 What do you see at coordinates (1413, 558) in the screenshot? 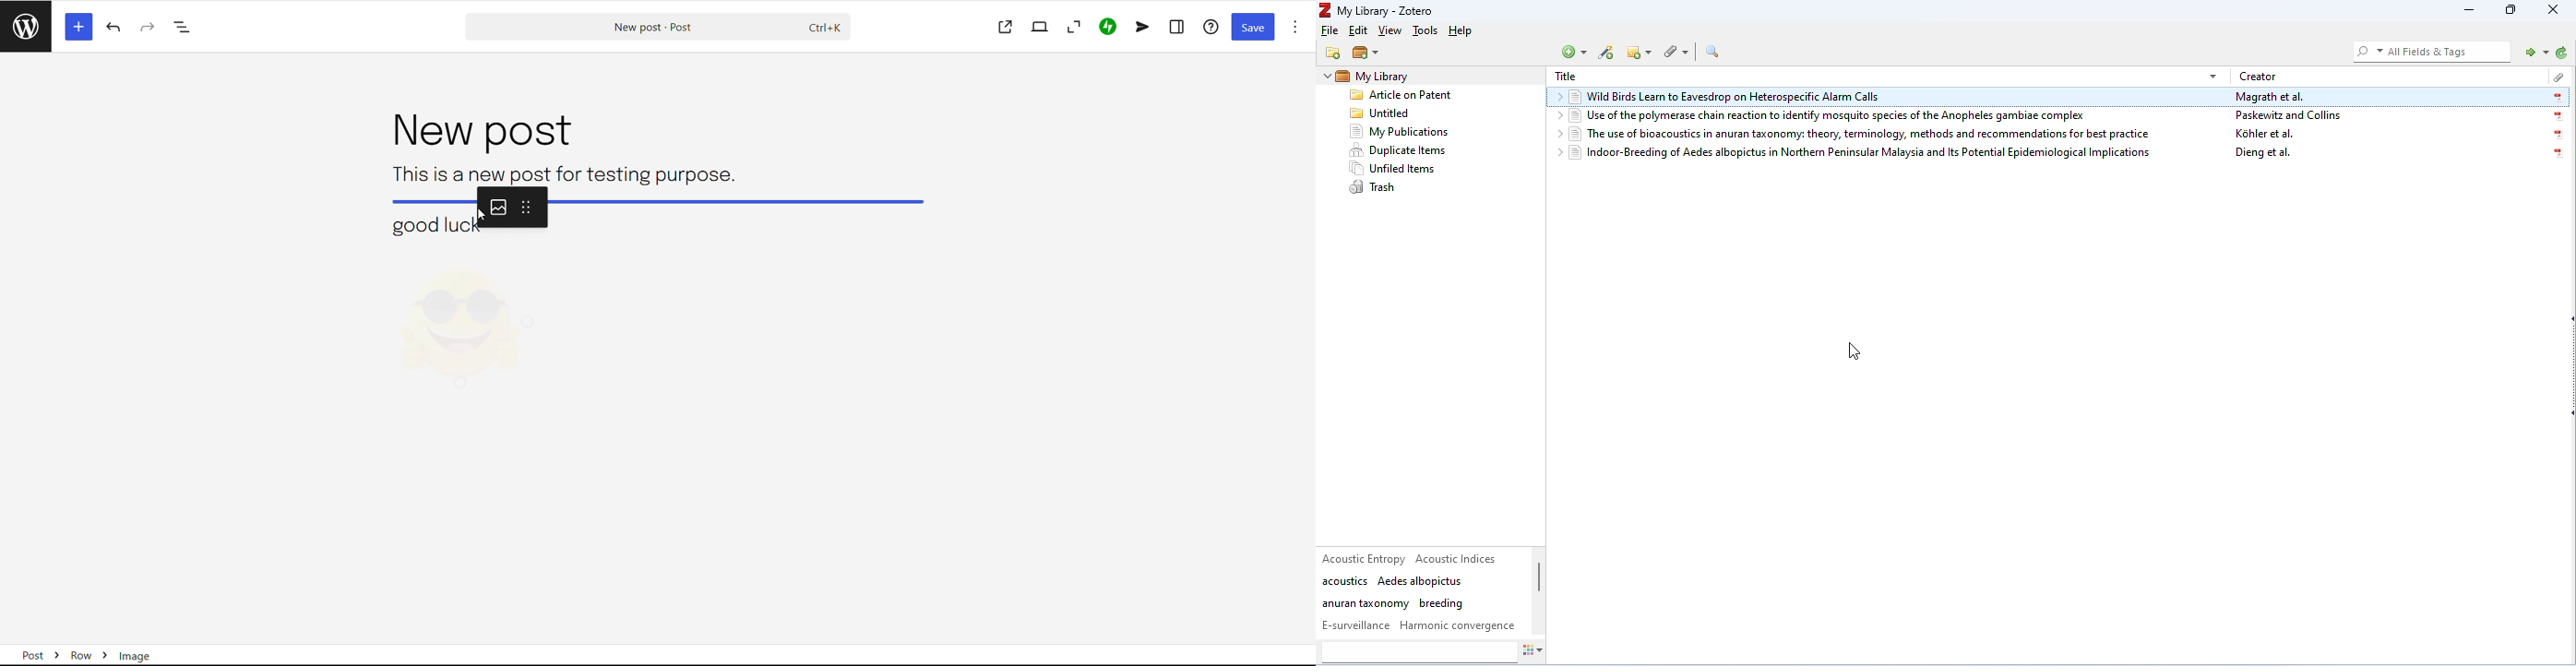
I see `Acoustic Entropy Acoustic Indices` at bounding box center [1413, 558].